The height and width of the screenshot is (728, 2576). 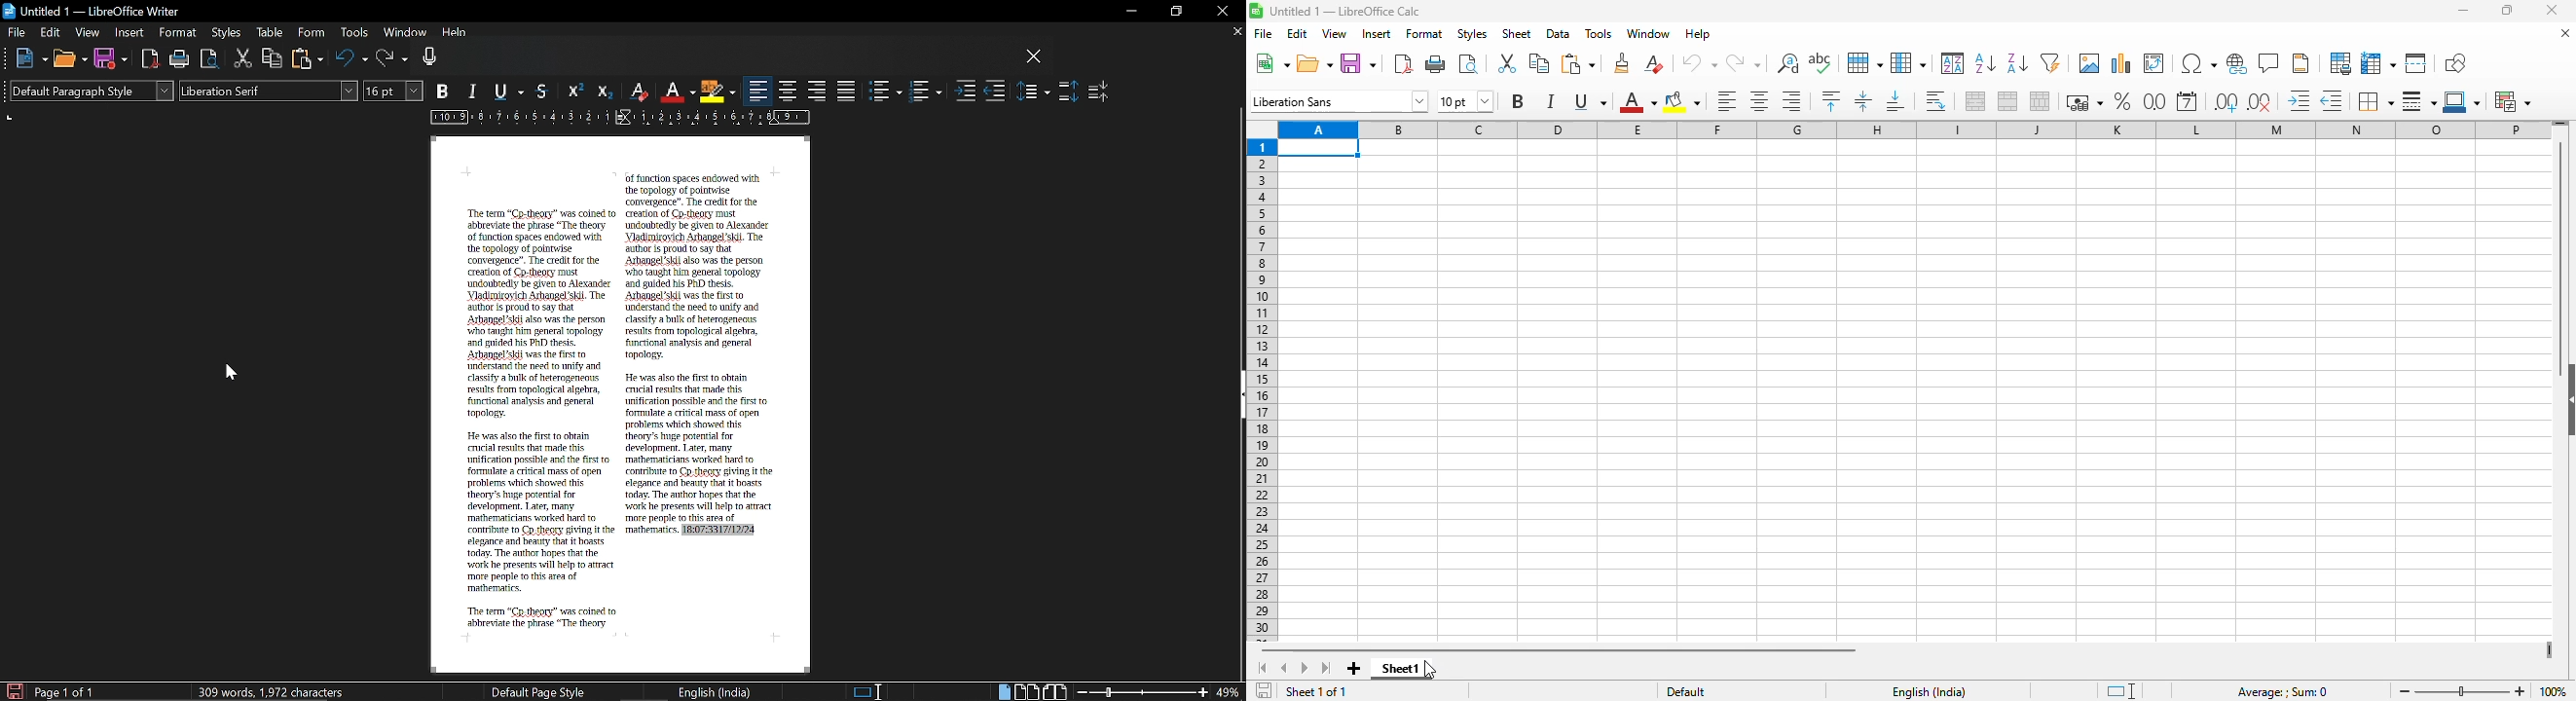 What do you see at coordinates (1744, 63) in the screenshot?
I see `redo` at bounding box center [1744, 63].